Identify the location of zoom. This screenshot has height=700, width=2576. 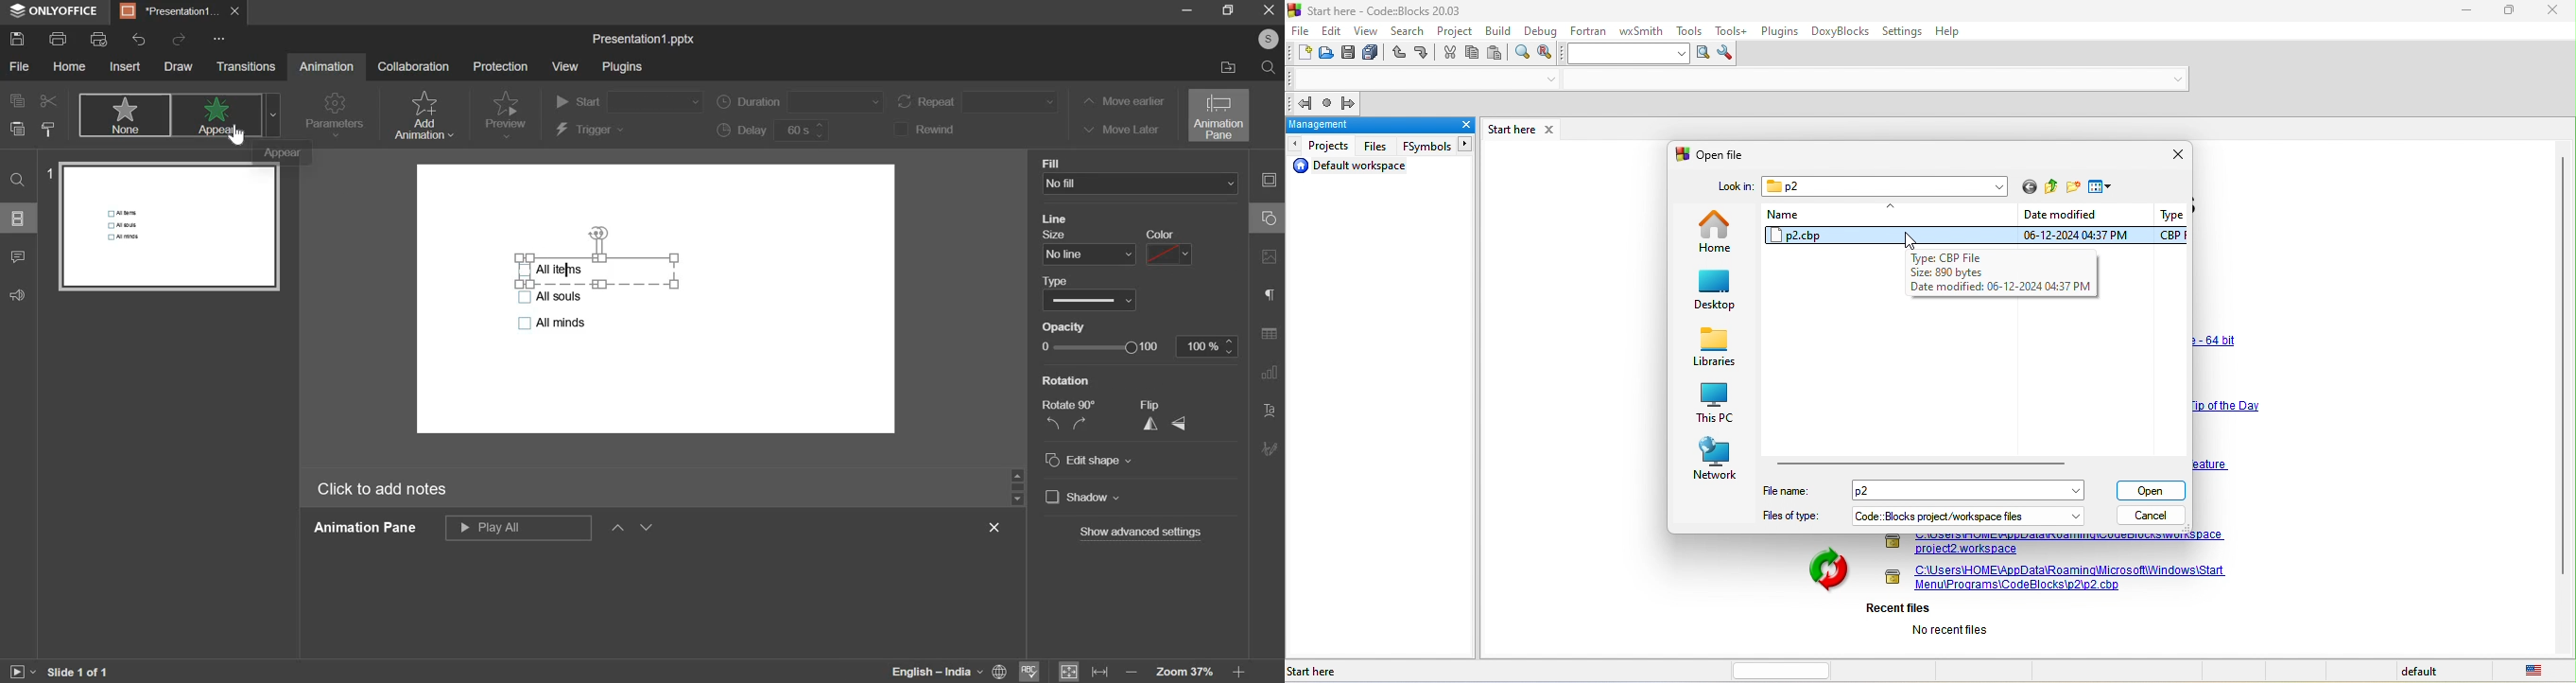
(1195, 672).